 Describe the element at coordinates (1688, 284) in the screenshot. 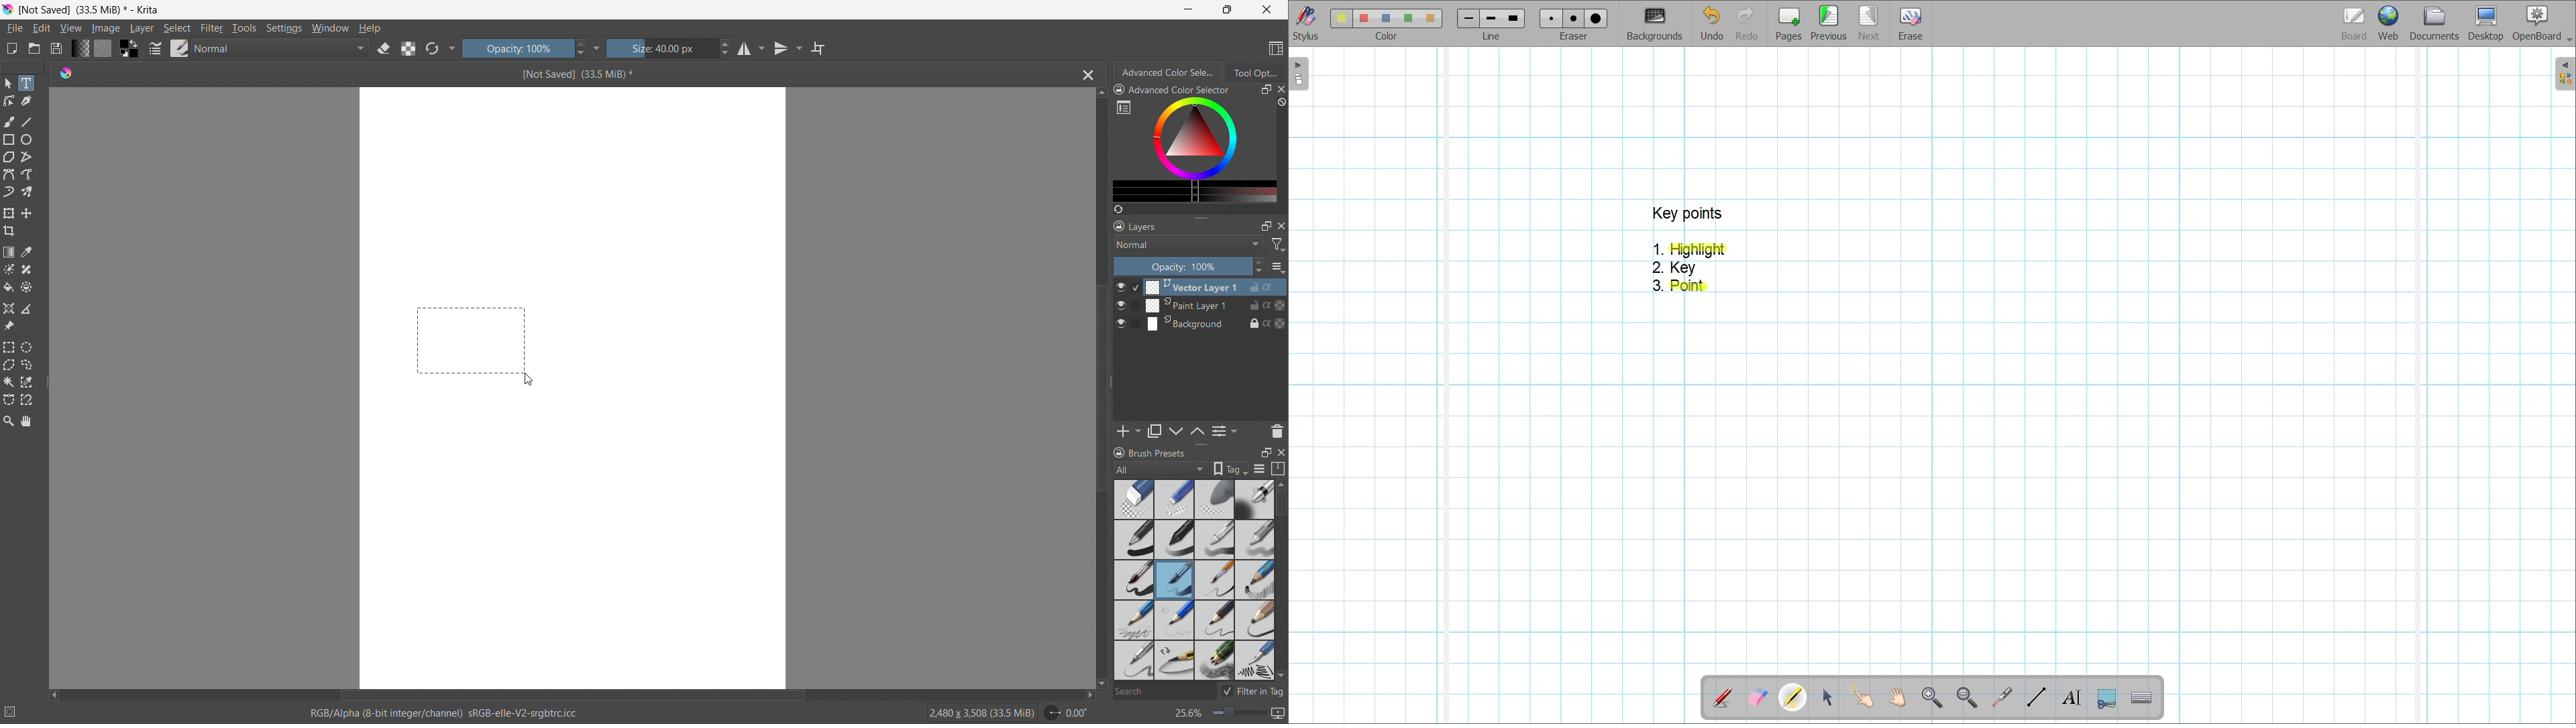

I see `Highlighter dragged over point 3` at that location.